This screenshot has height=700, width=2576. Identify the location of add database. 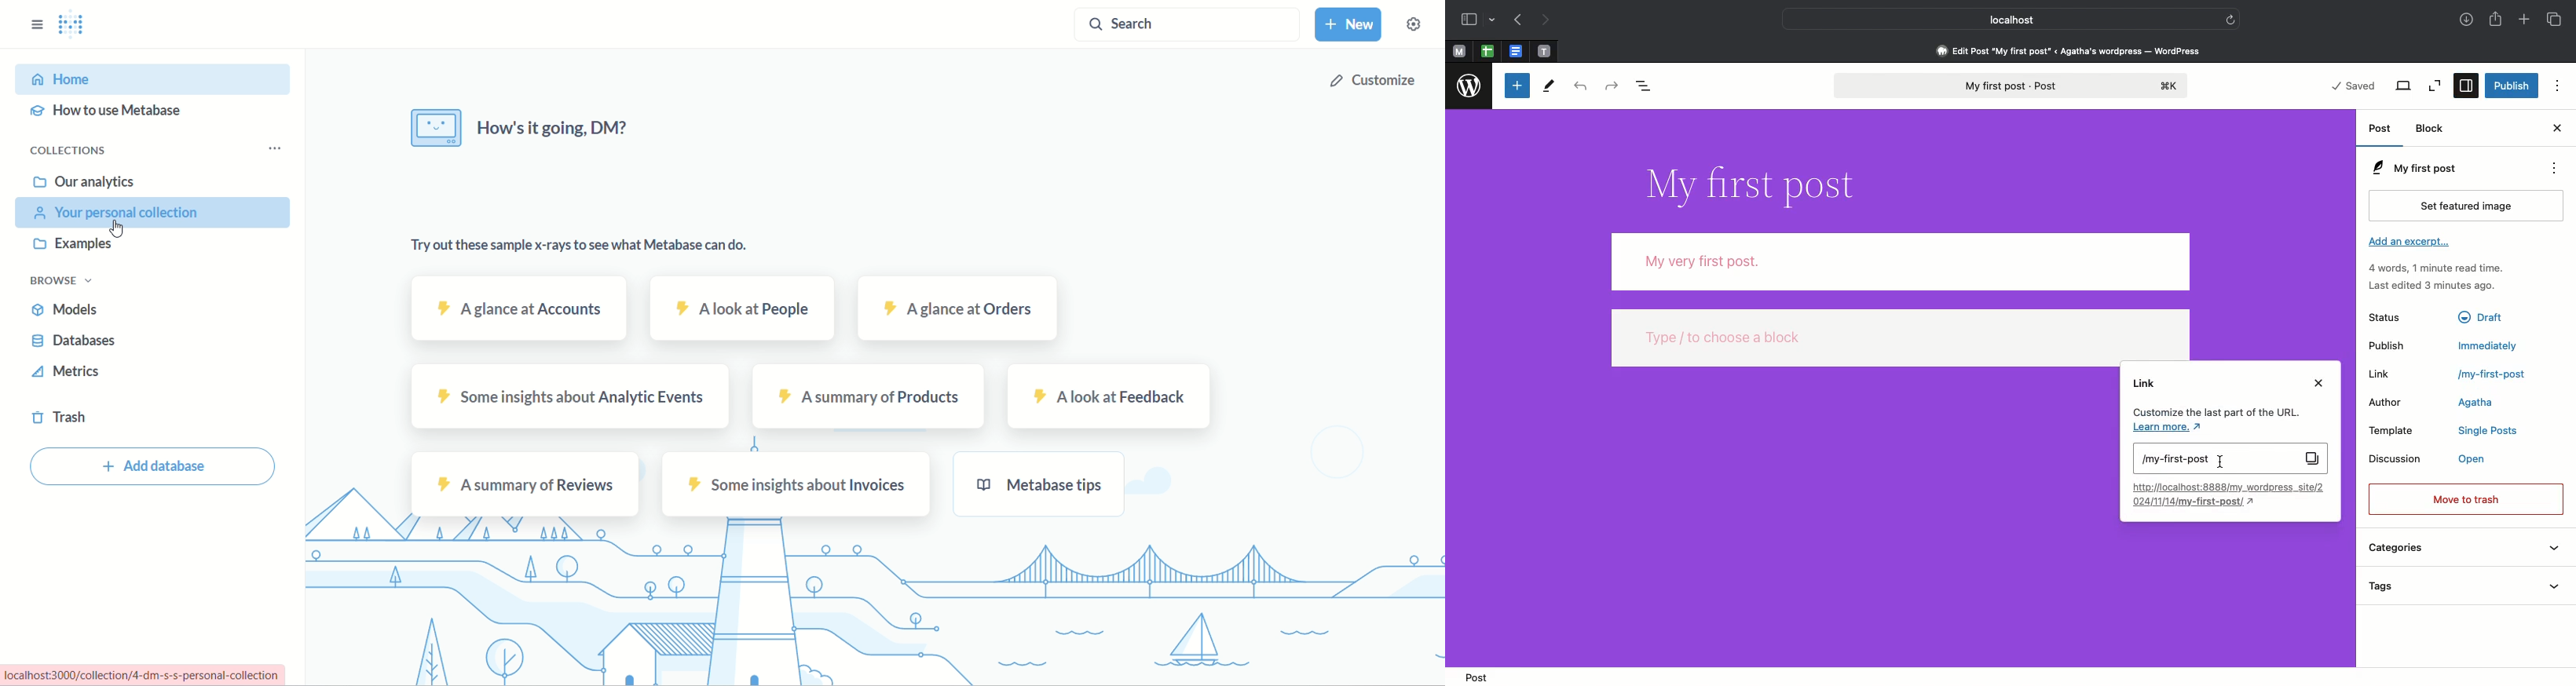
(155, 469).